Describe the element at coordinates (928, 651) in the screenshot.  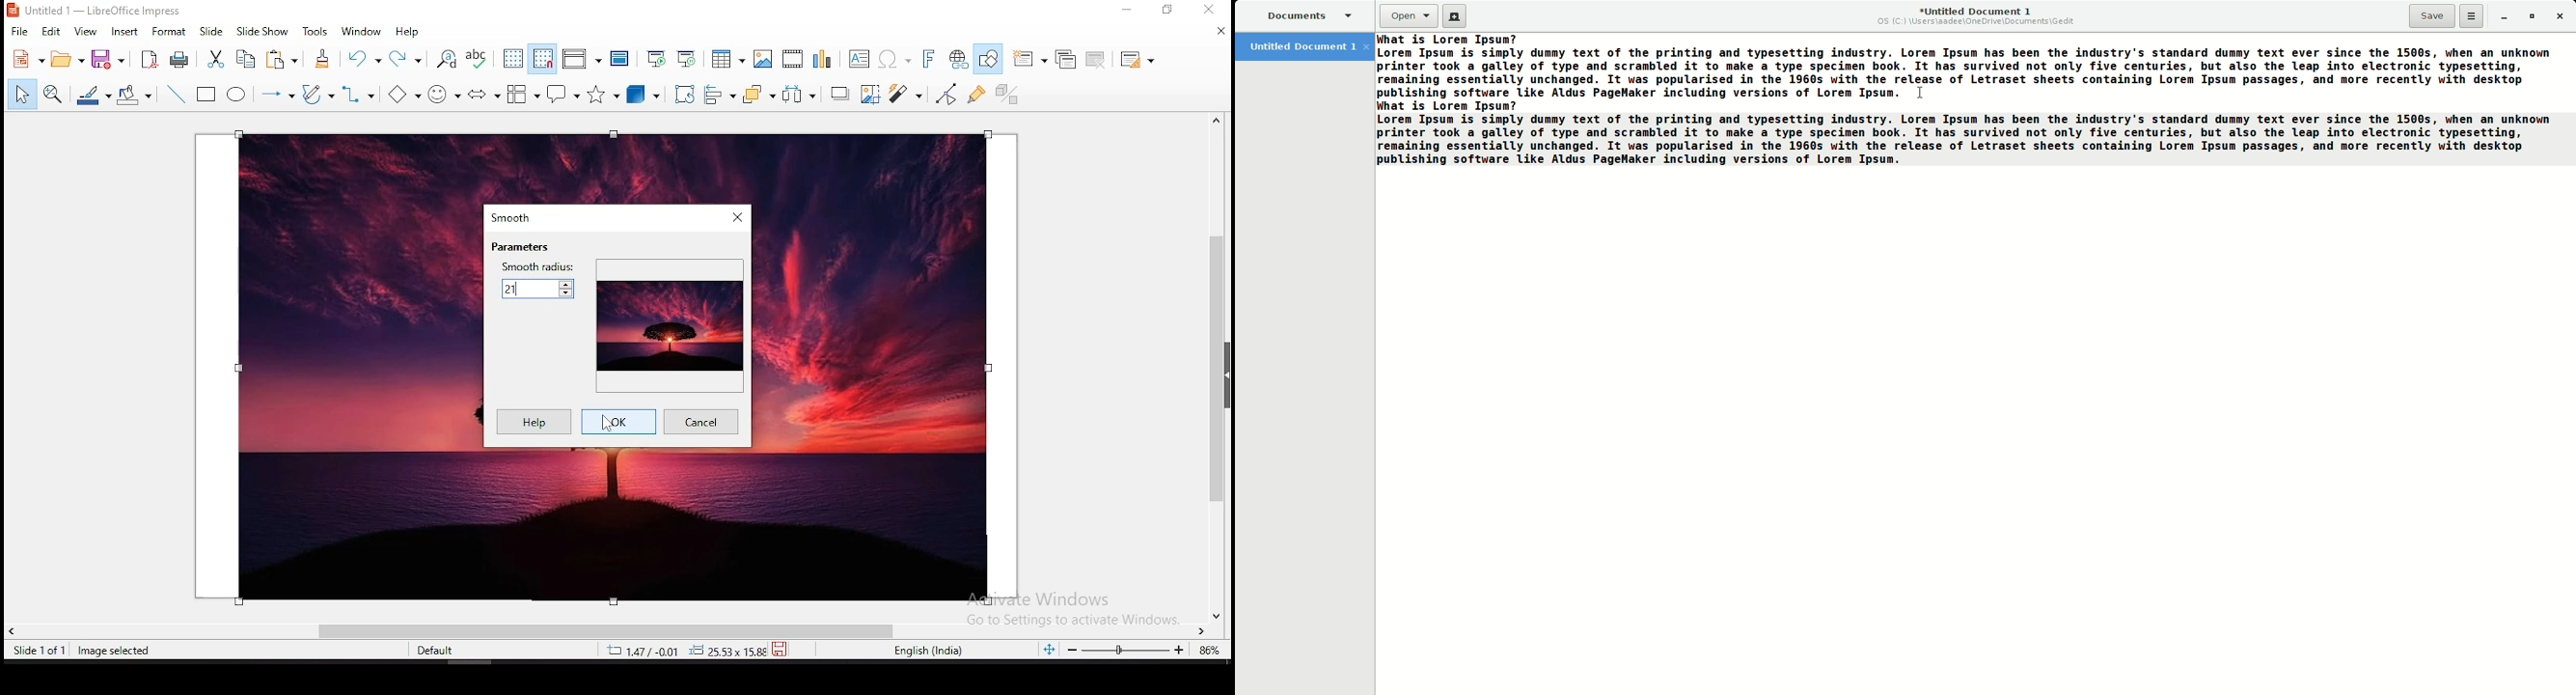
I see `english (india)` at that location.